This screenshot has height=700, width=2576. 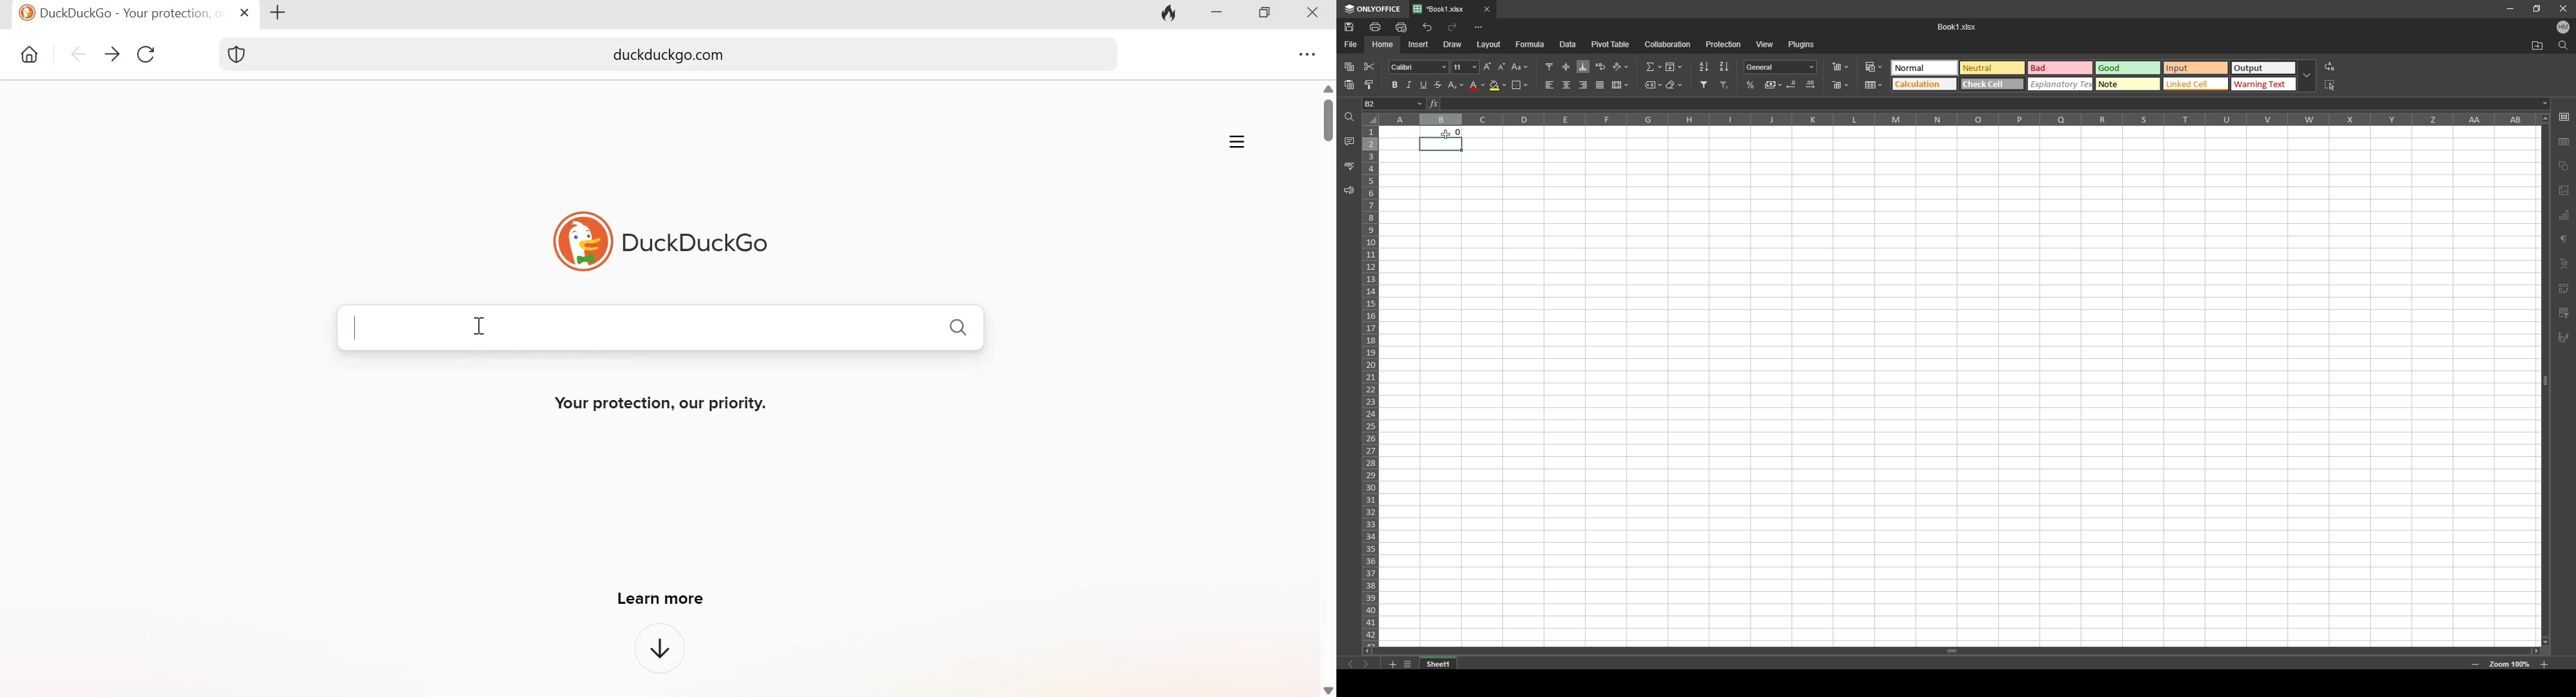 I want to click on plugins, so click(x=1801, y=44).